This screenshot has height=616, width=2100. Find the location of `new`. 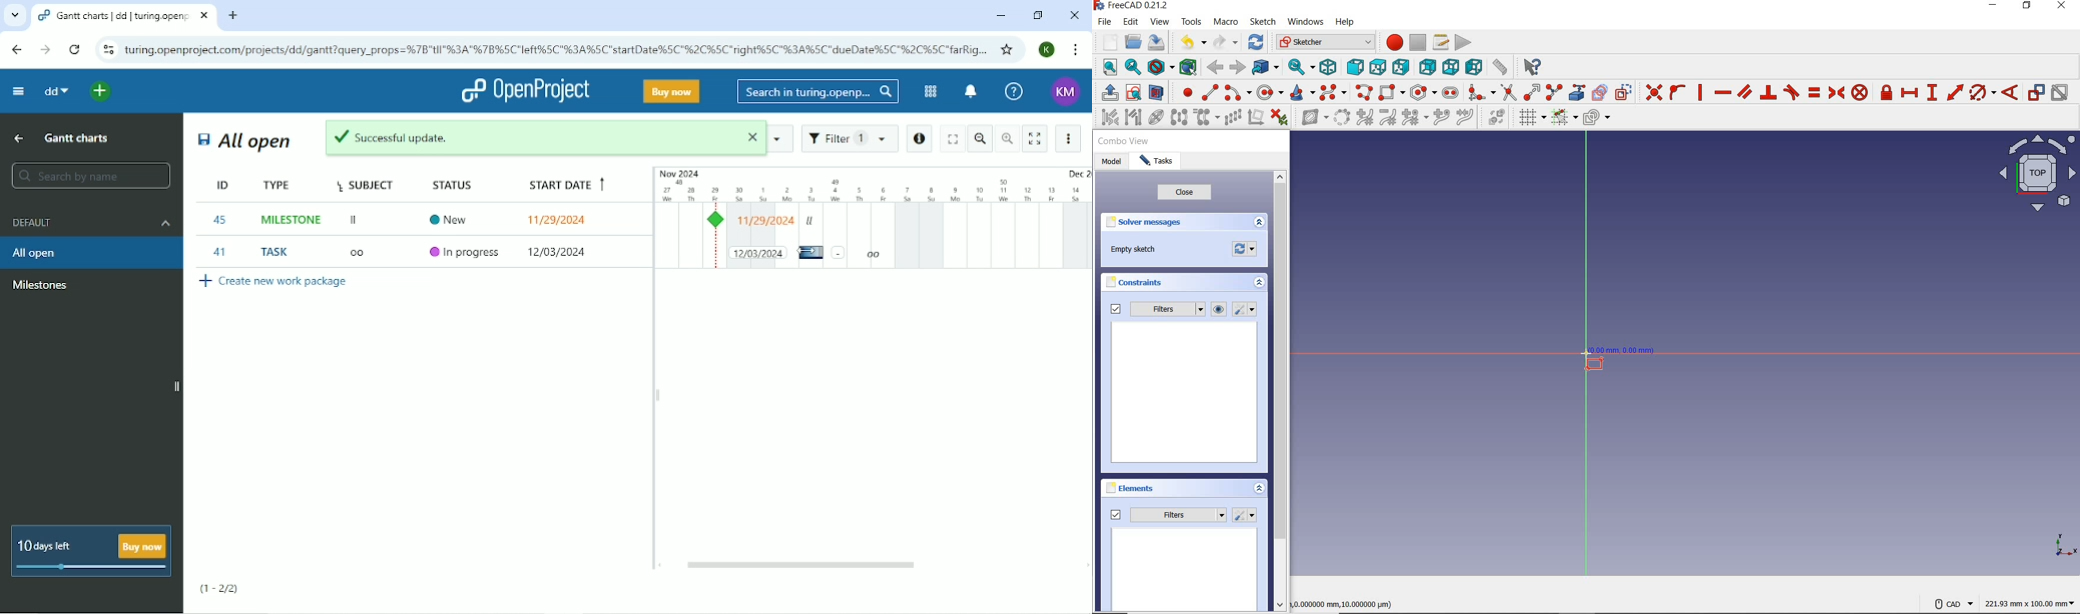

new is located at coordinates (1106, 42).